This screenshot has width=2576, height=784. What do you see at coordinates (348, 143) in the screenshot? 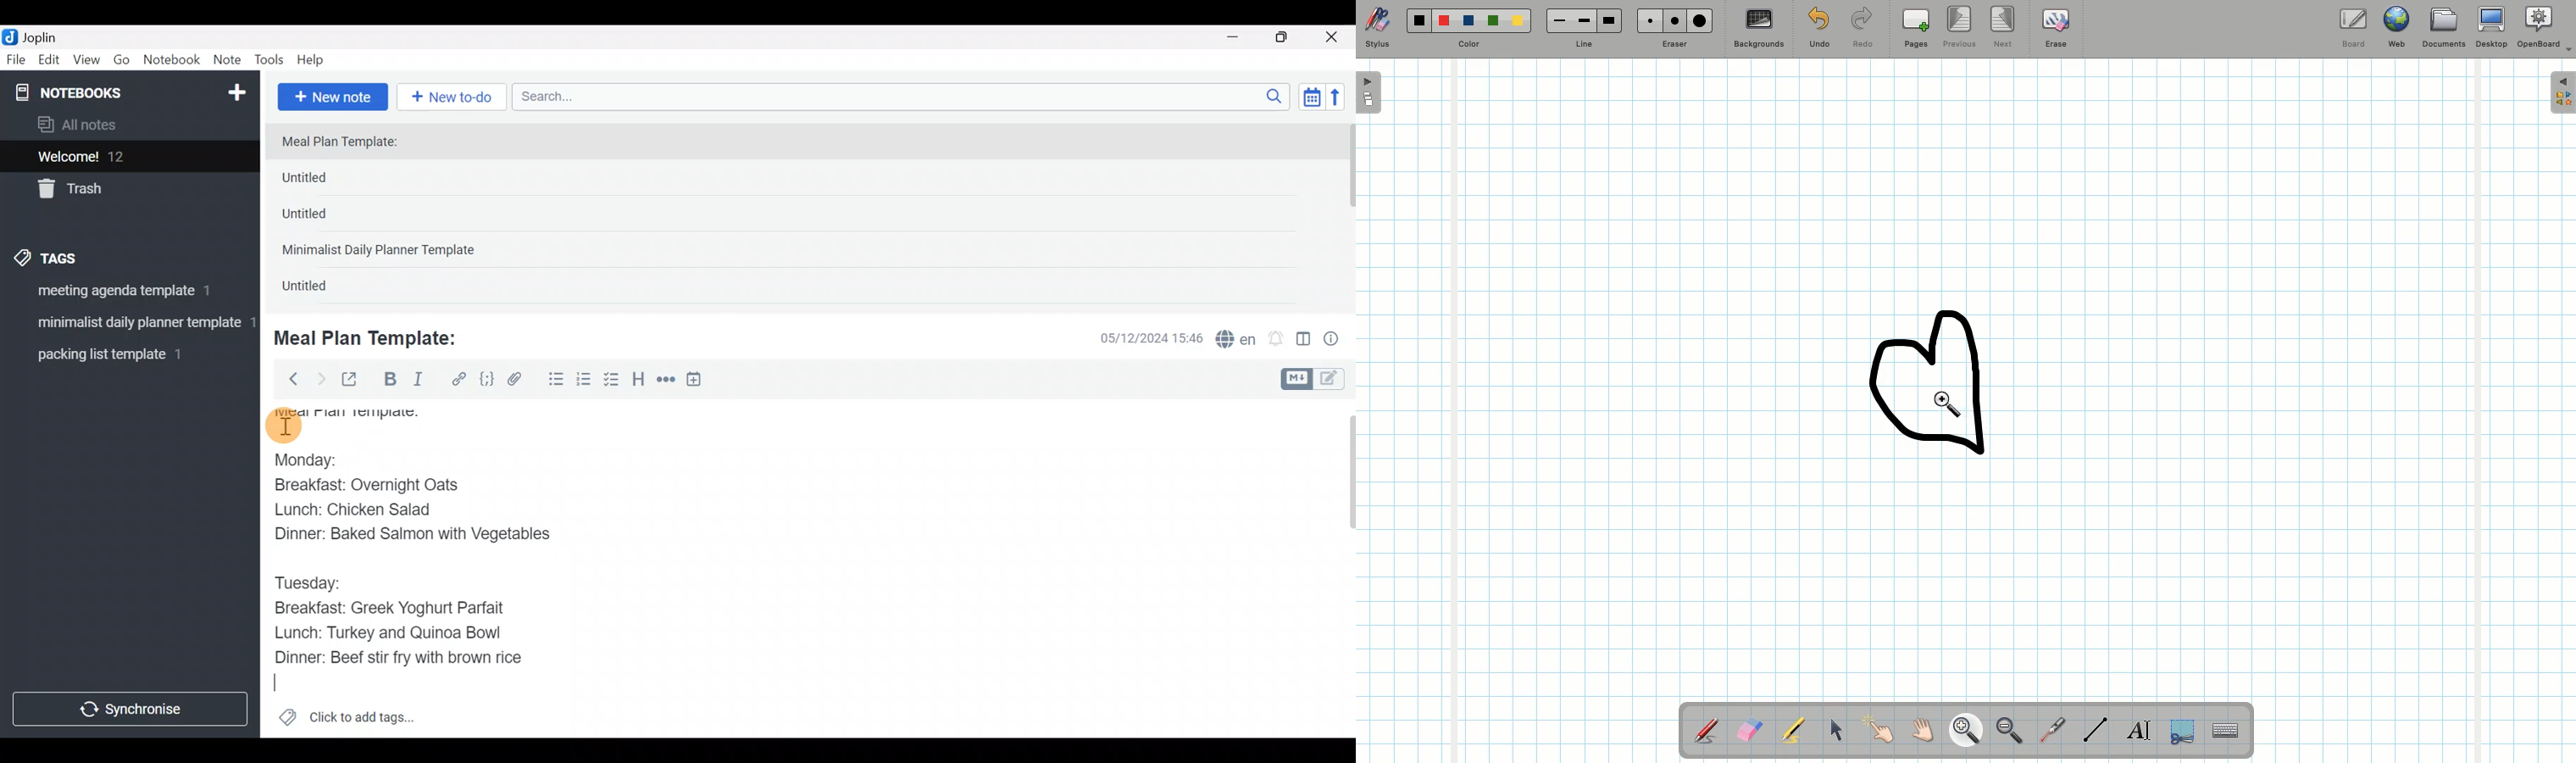
I see `Meal Plan Template:` at bounding box center [348, 143].